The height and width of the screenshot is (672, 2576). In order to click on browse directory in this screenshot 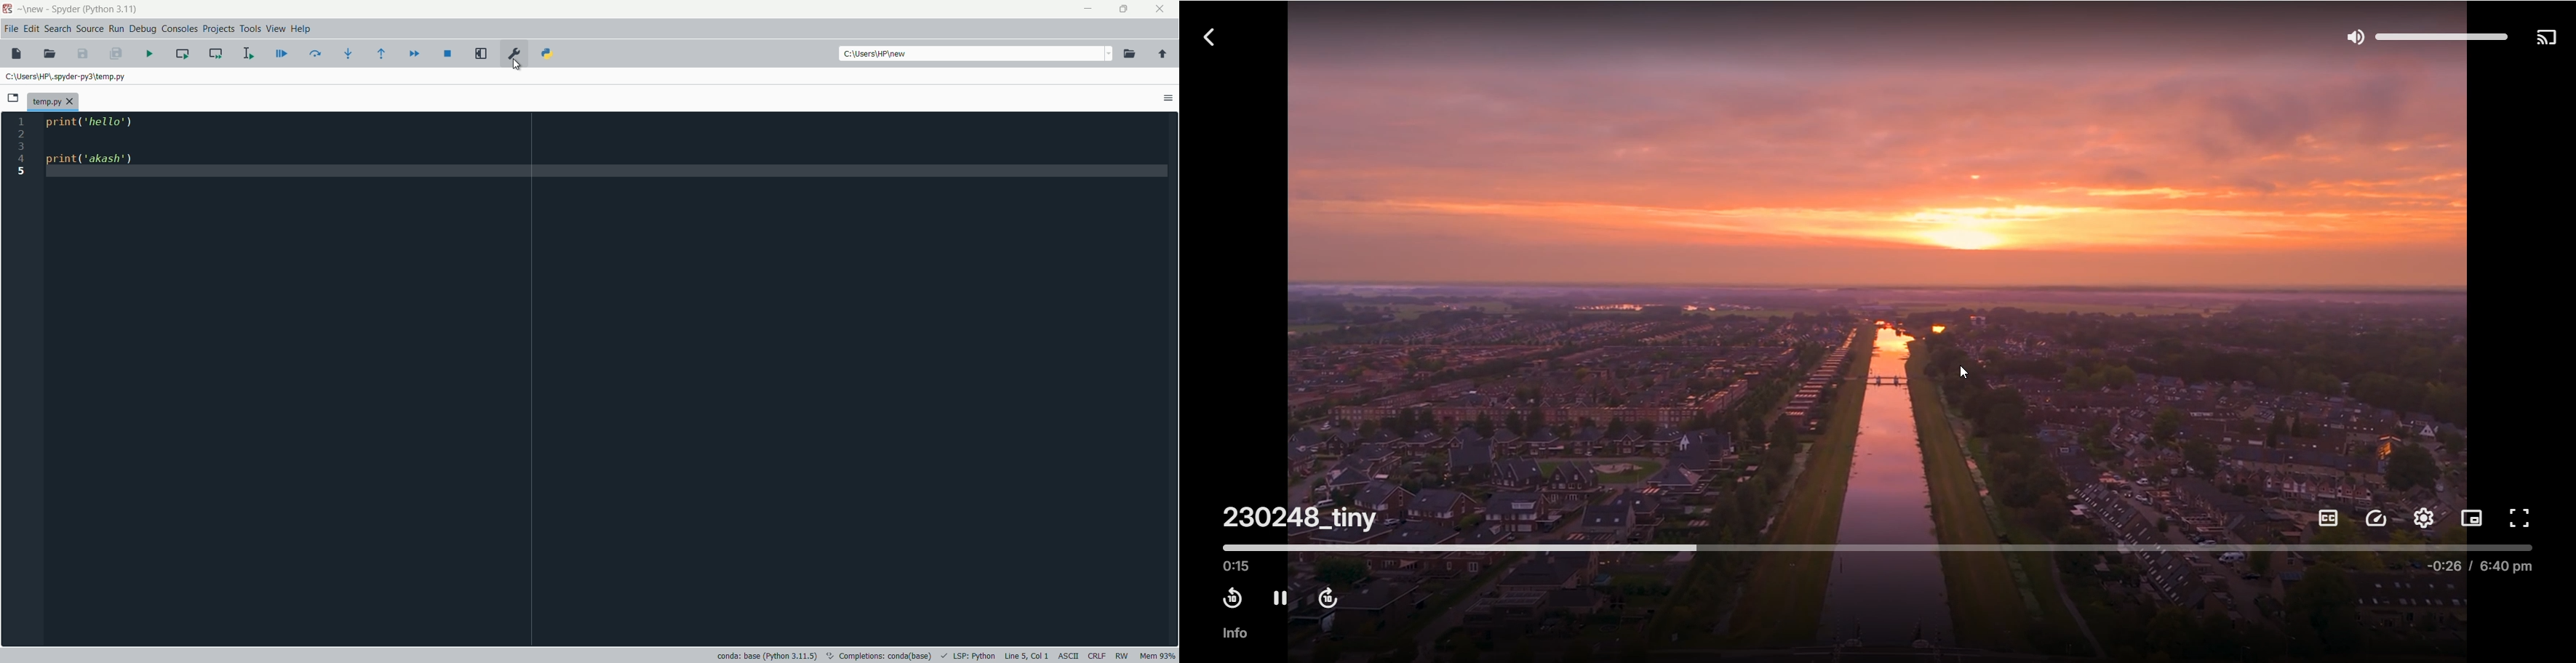, I will do `click(1130, 54)`.